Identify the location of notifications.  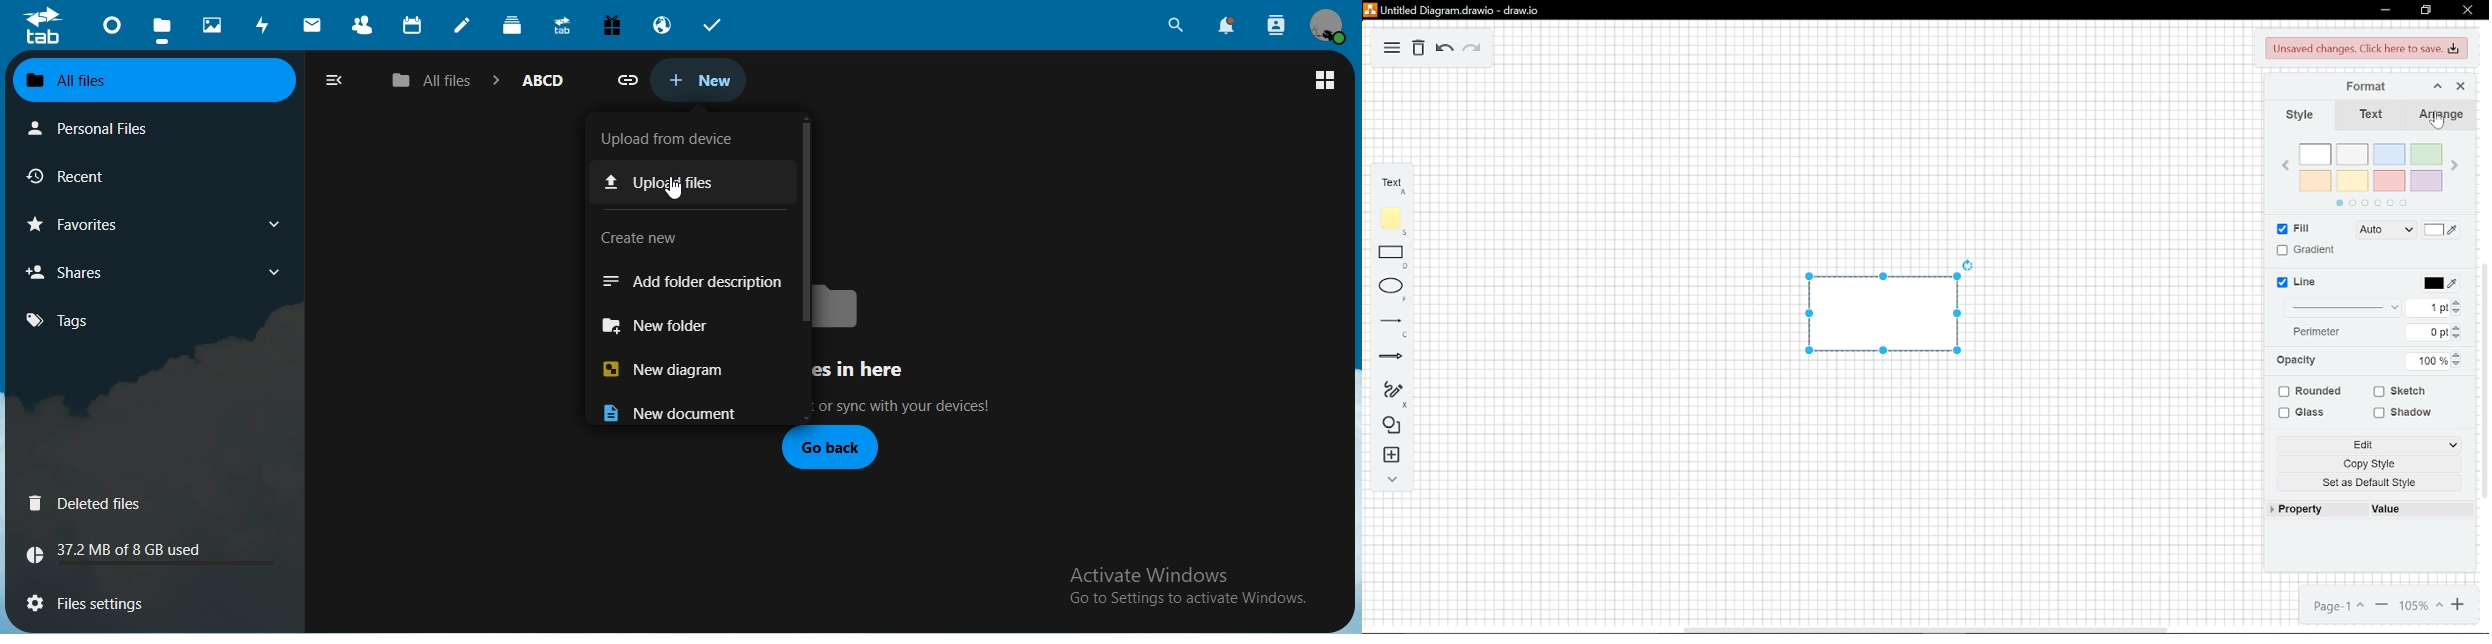
(1228, 27).